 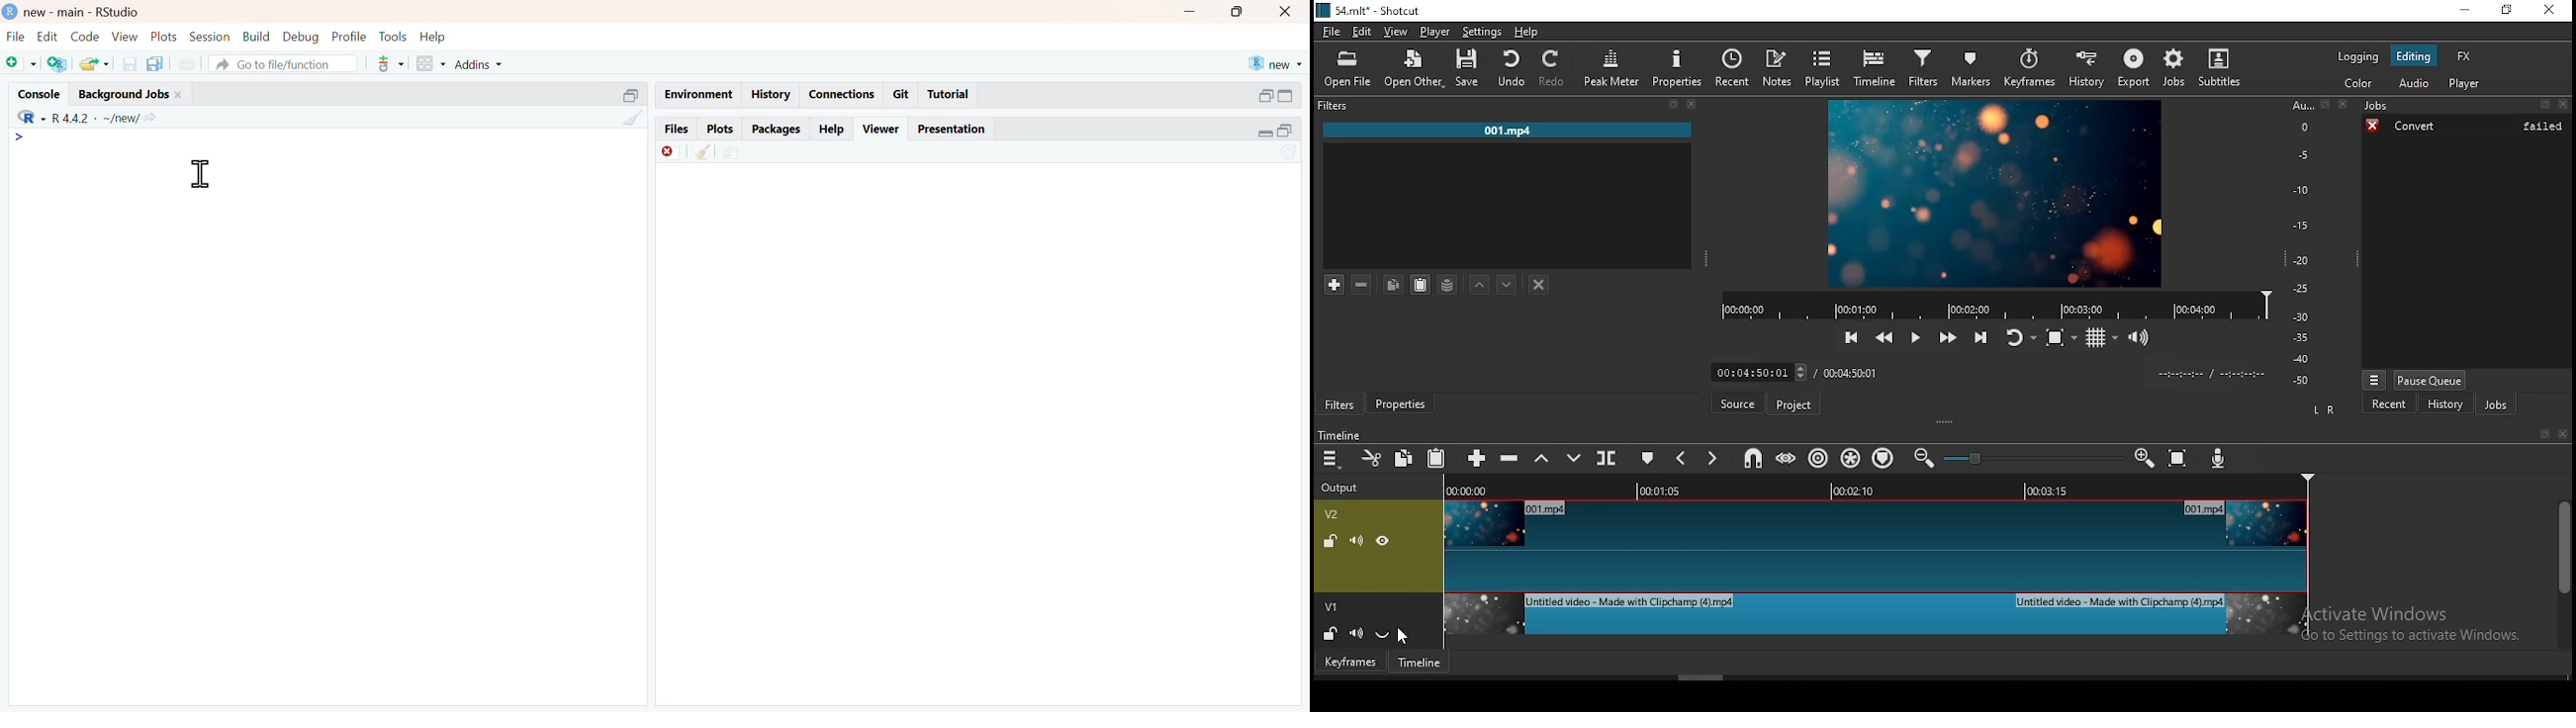 What do you see at coordinates (1680, 459) in the screenshot?
I see `previous marker` at bounding box center [1680, 459].